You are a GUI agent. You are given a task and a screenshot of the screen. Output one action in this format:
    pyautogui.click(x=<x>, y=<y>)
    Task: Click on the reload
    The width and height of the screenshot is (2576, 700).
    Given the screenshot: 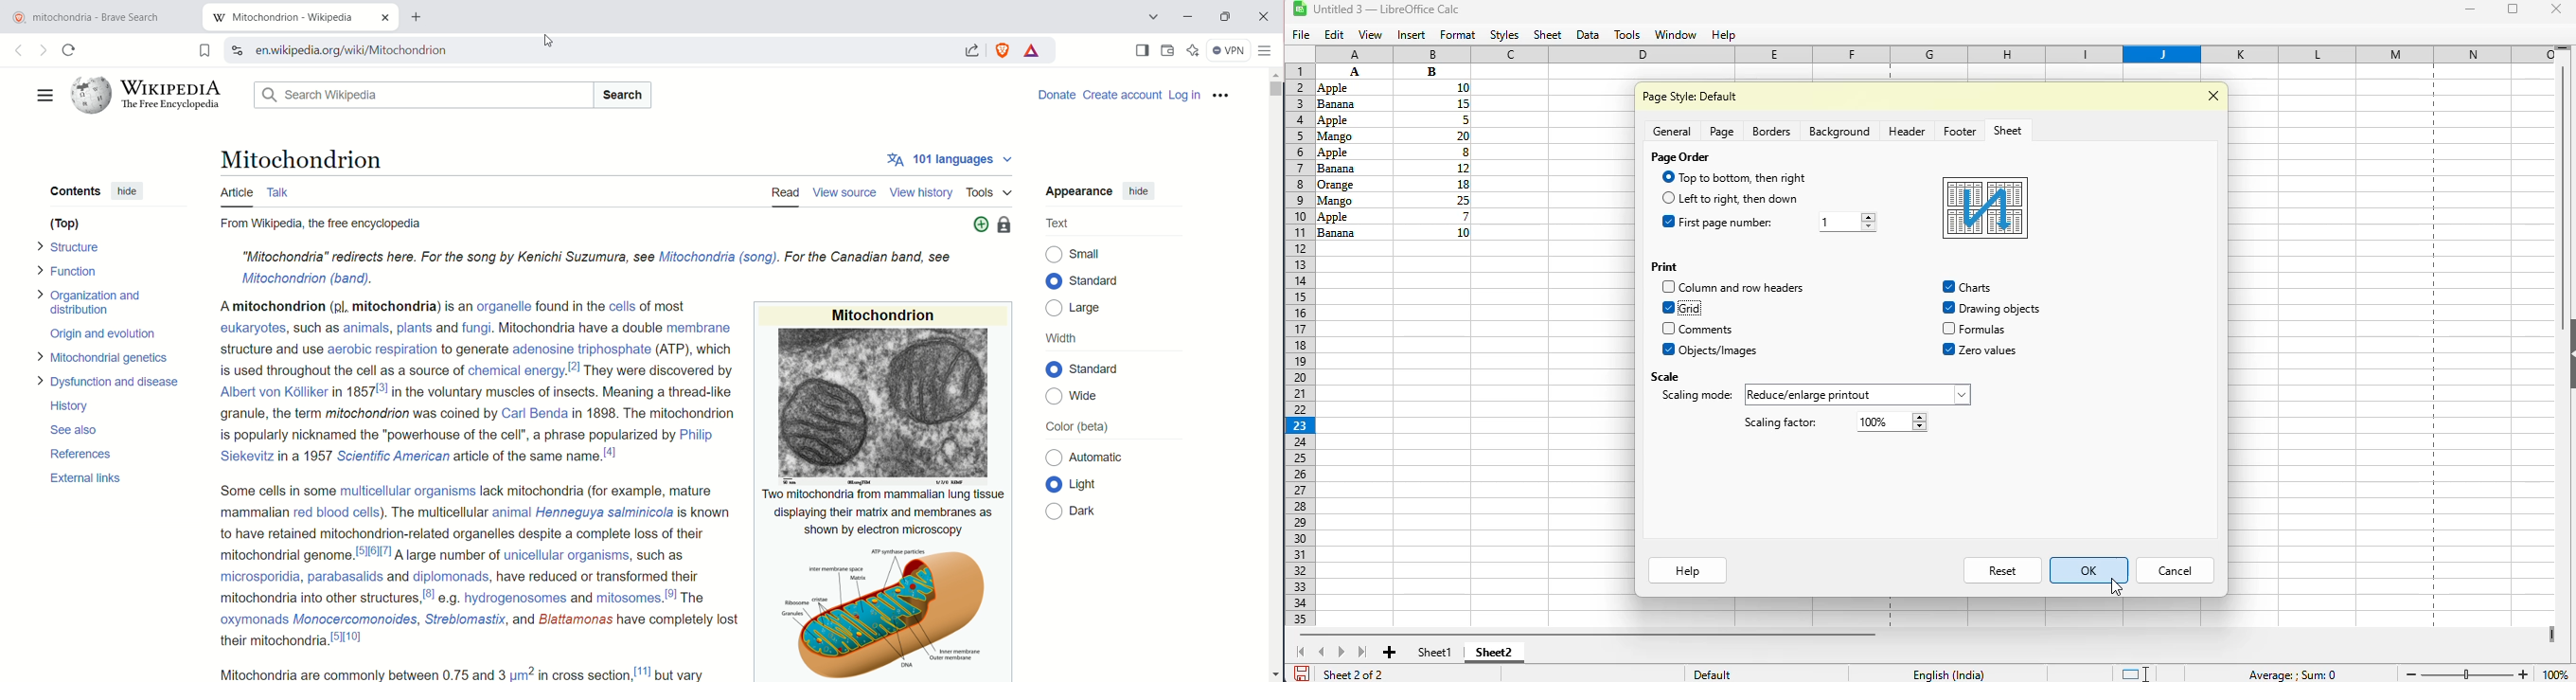 What is the action you would take?
    pyautogui.click(x=70, y=49)
    